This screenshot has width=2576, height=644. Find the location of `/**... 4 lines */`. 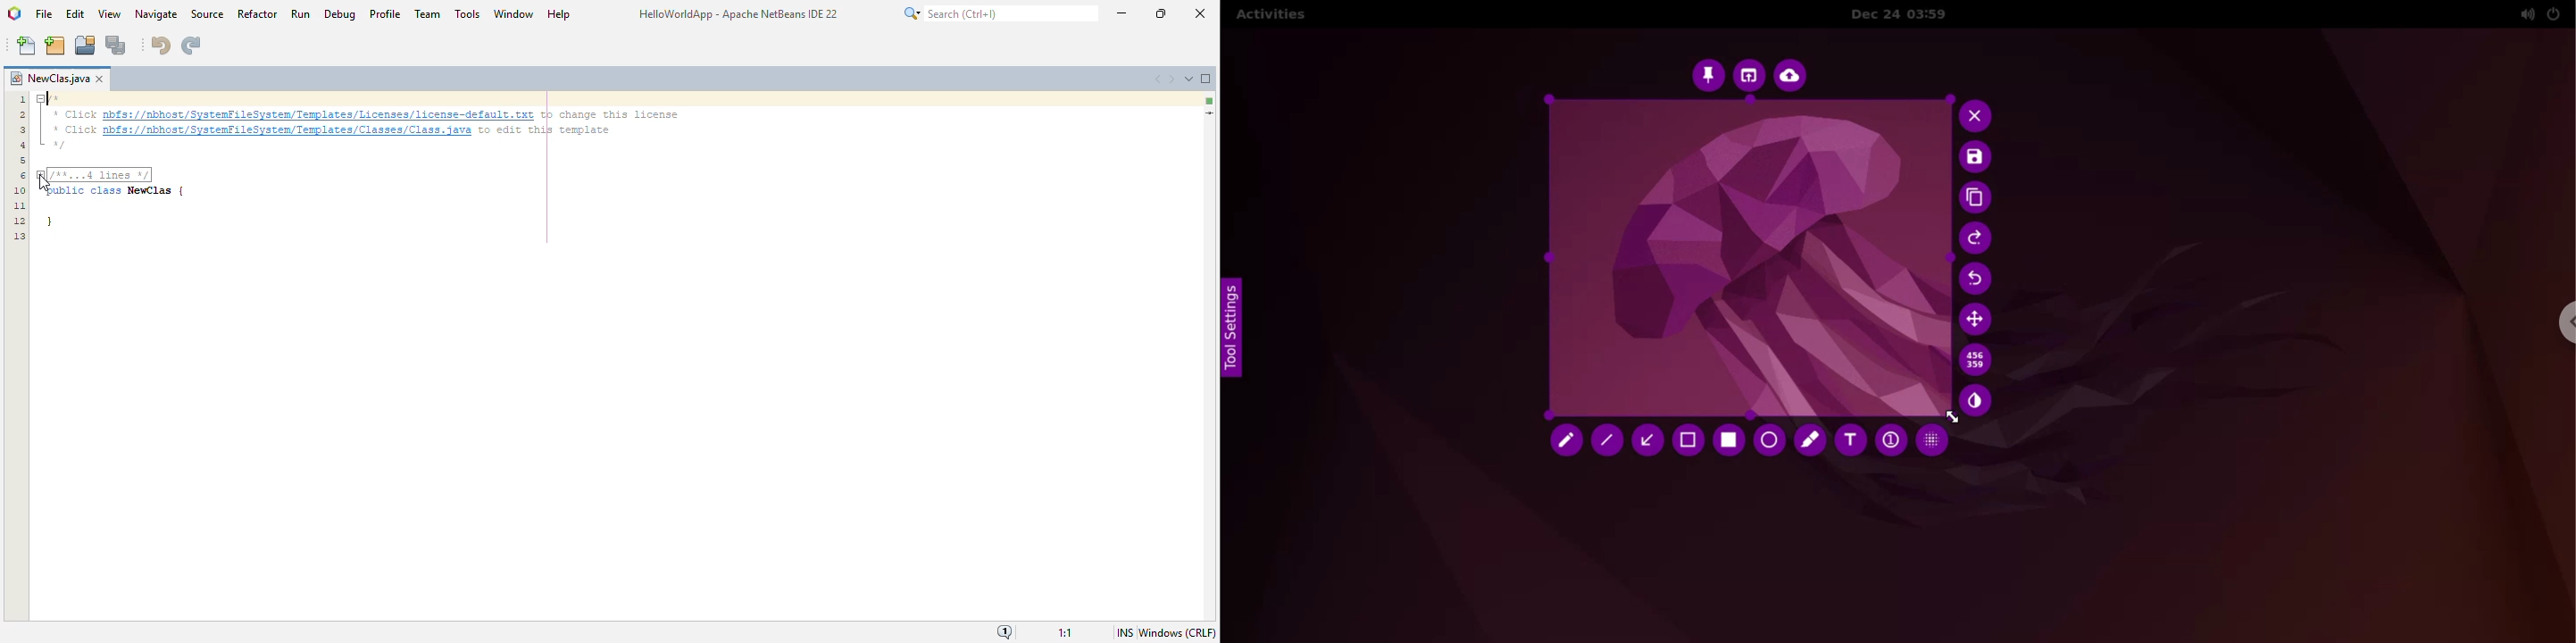

/**... 4 lines */ is located at coordinates (100, 174).